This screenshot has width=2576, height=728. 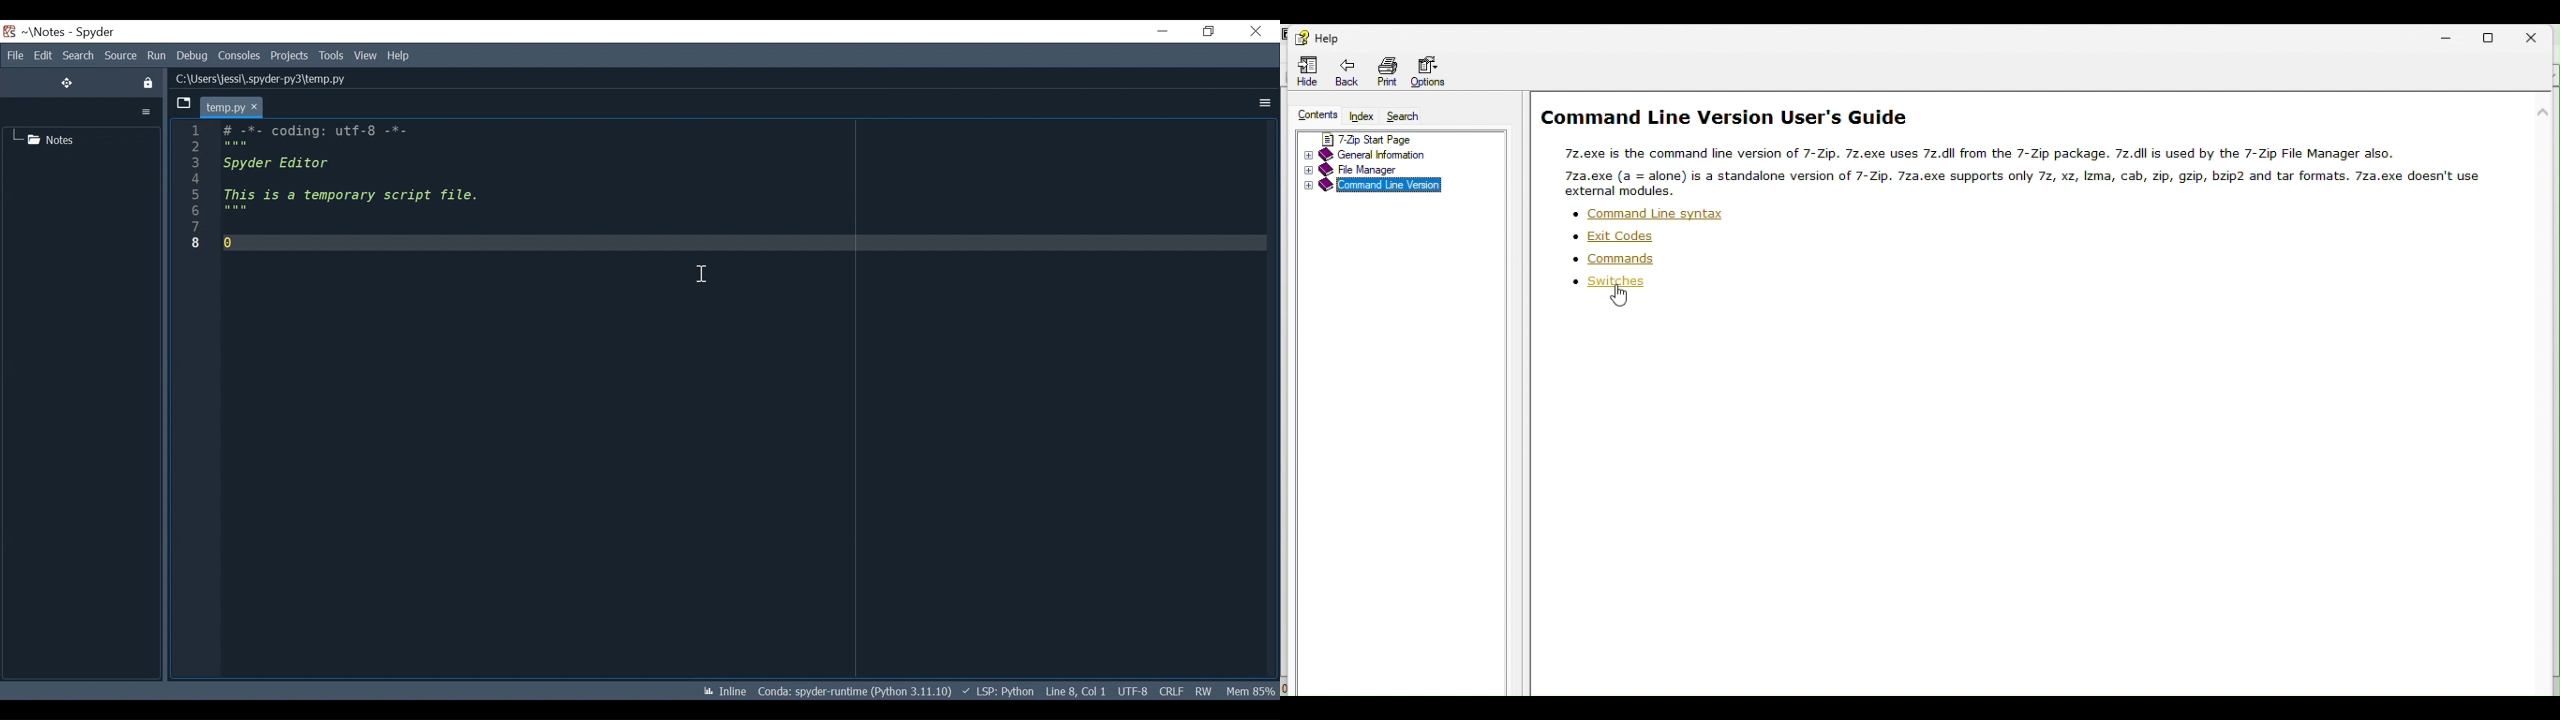 What do you see at coordinates (399, 56) in the screenshot?
I see `Help` at bounding box center [399, 56].